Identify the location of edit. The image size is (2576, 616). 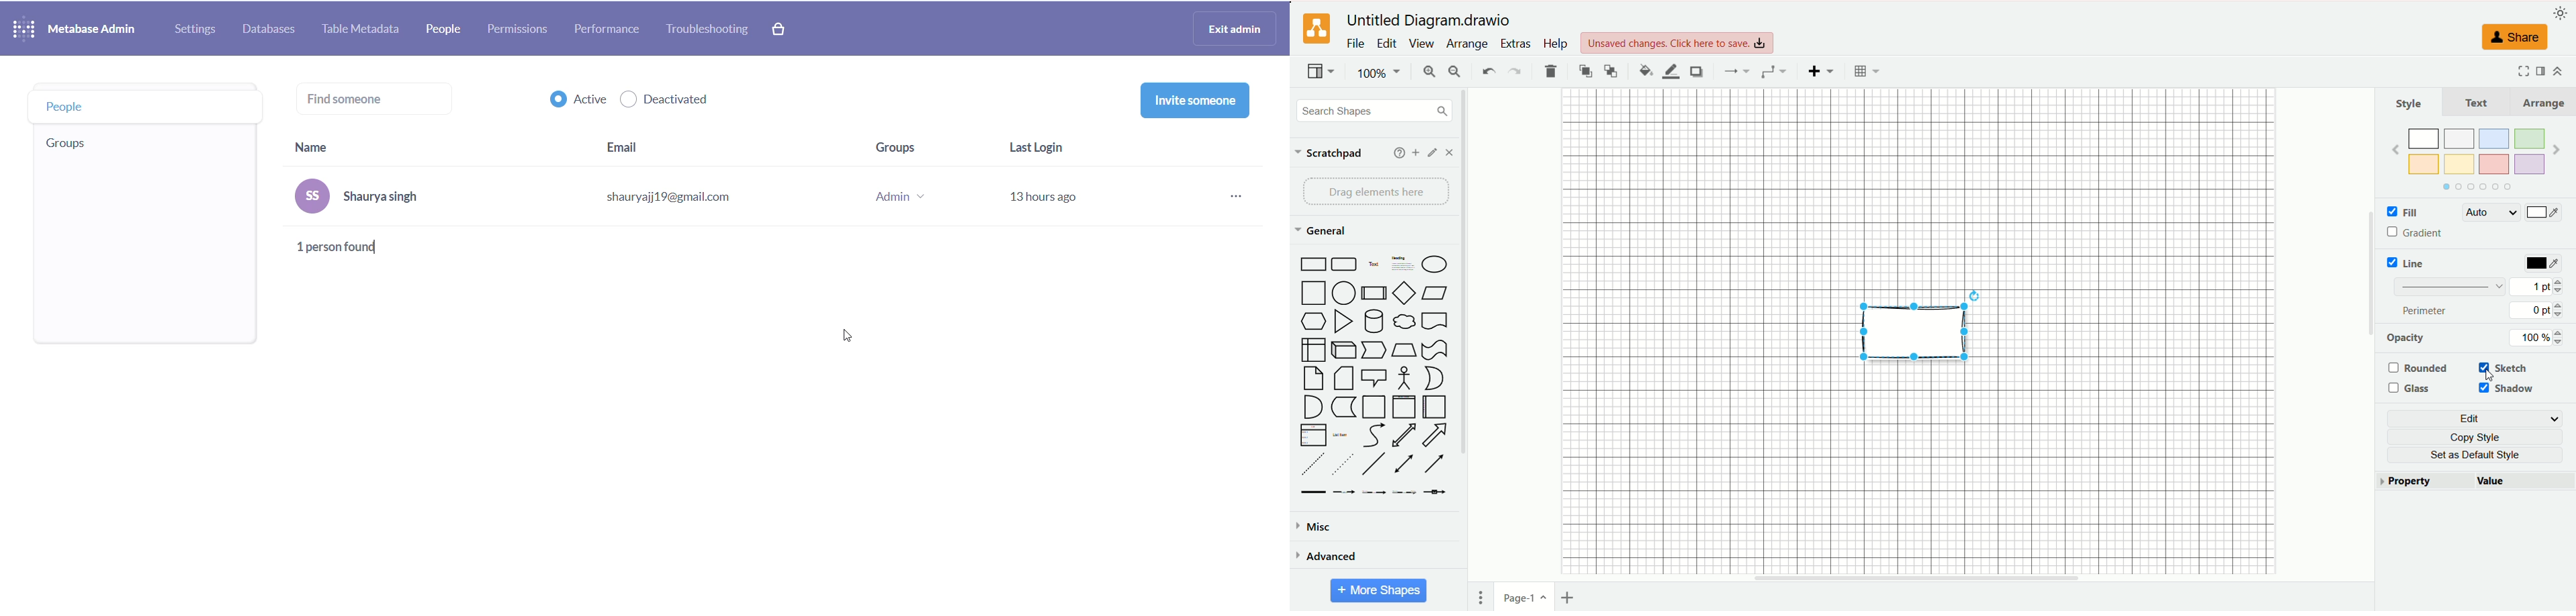
(1433, 153).